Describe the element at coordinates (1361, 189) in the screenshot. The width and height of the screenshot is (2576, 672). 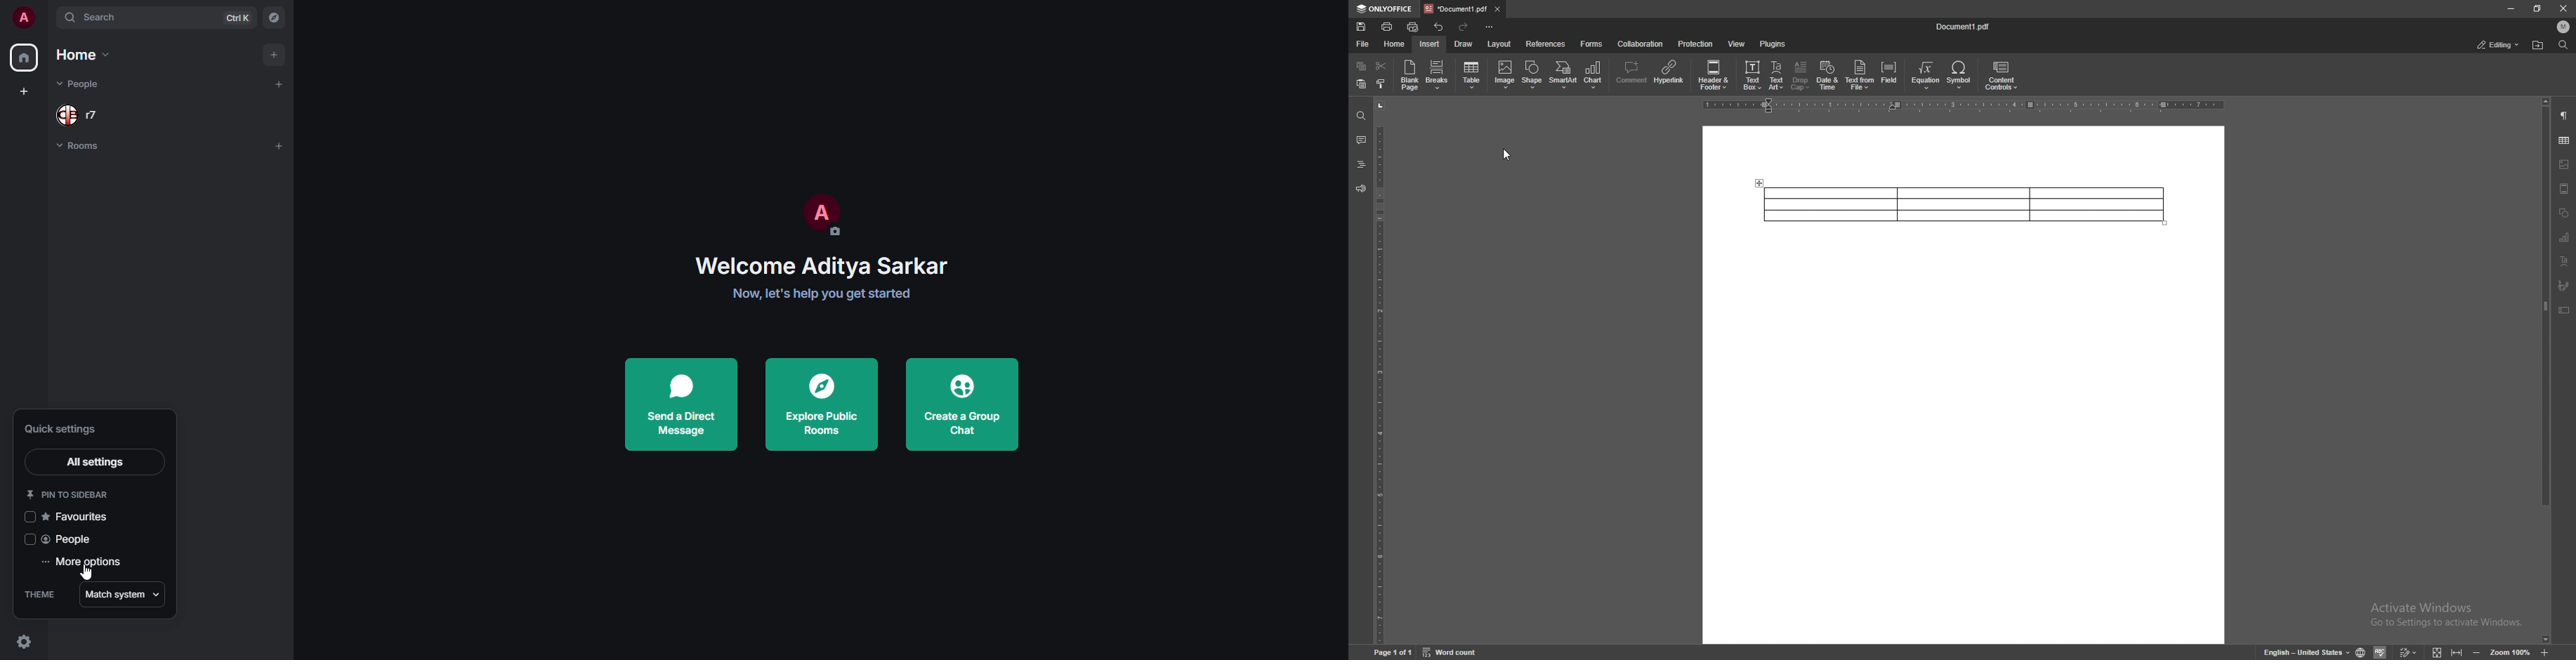
I see `feedback` at that location.